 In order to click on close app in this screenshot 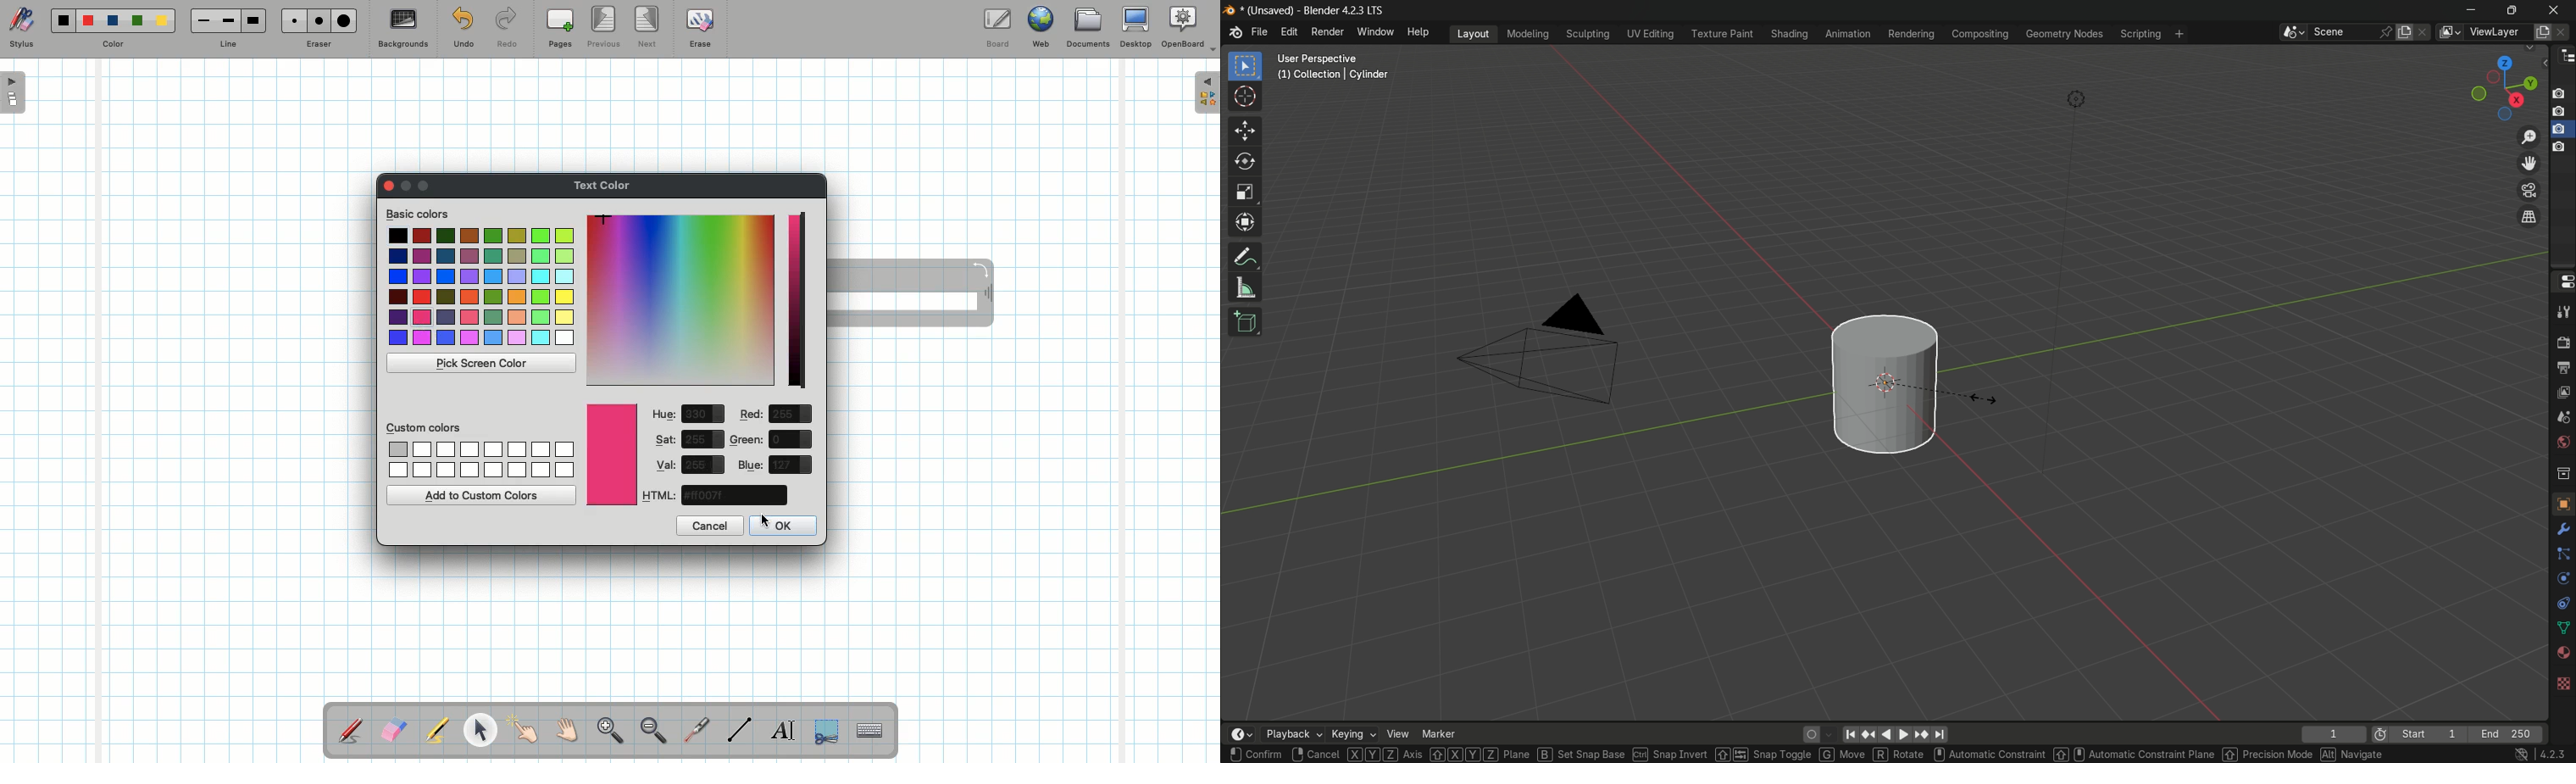, I will do `click(2556, 9)`.